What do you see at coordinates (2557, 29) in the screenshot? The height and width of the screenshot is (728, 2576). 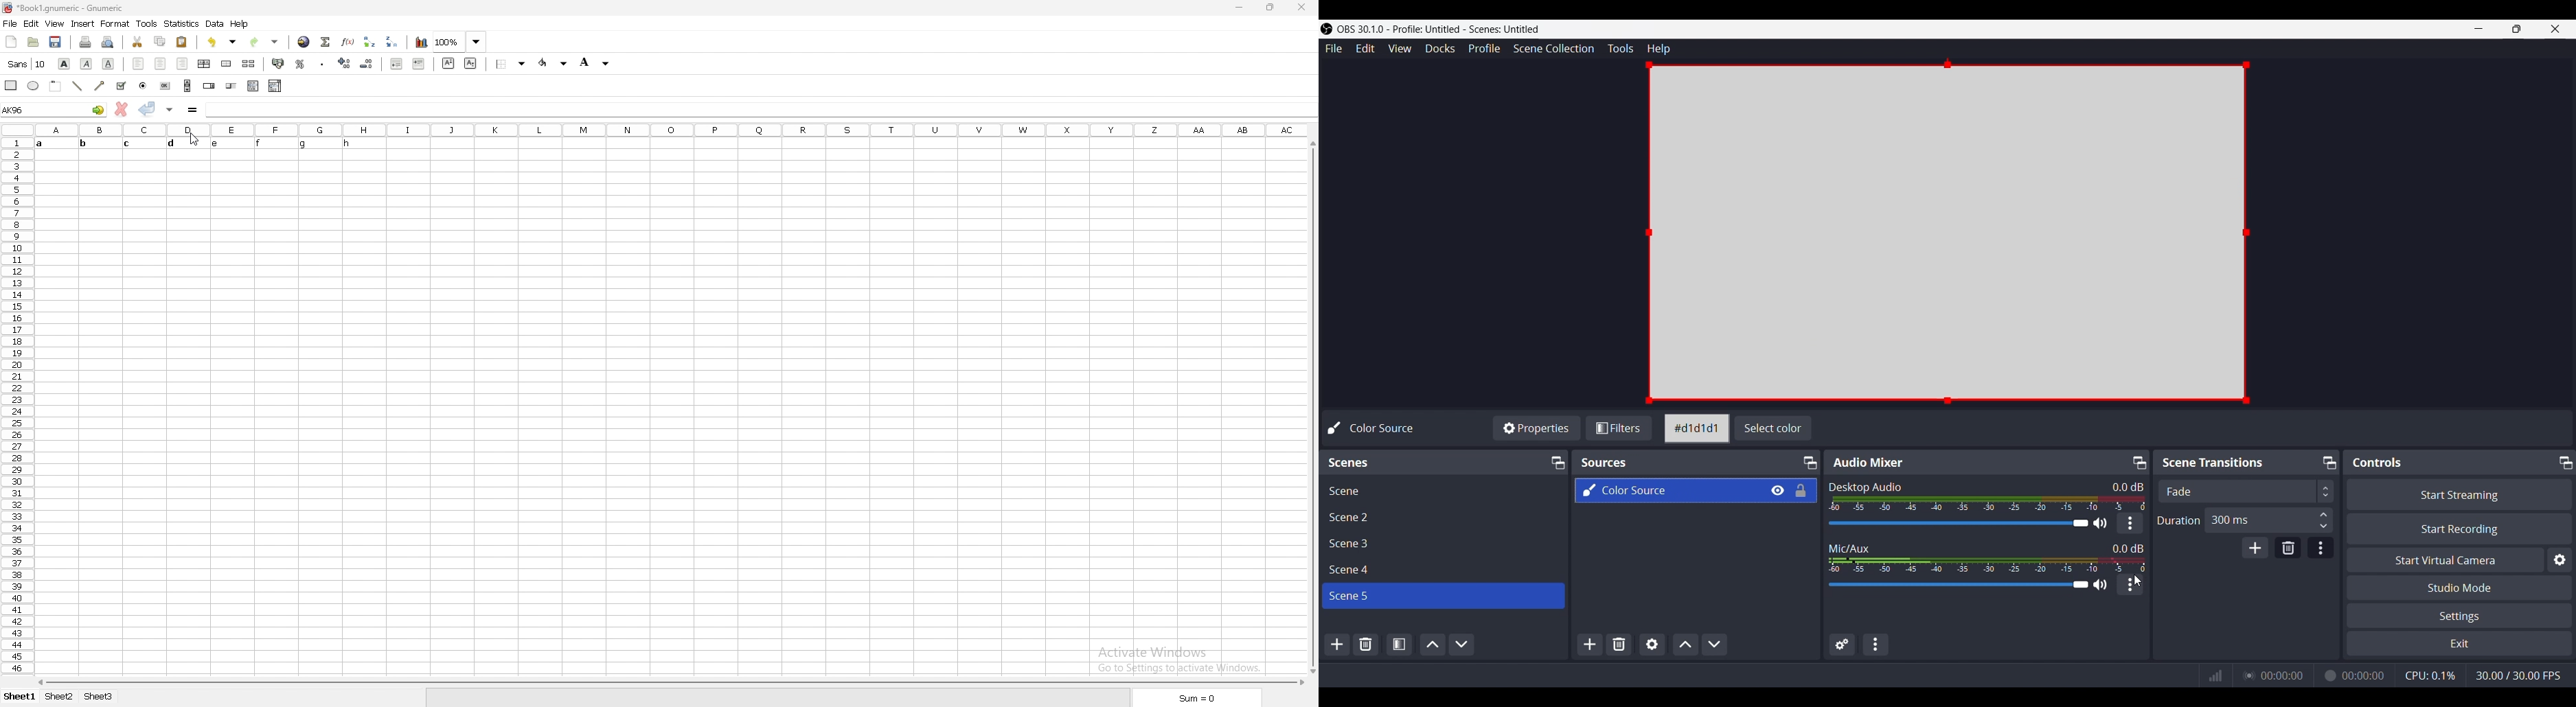 I see `Close` at bounding box center [2557, 29].